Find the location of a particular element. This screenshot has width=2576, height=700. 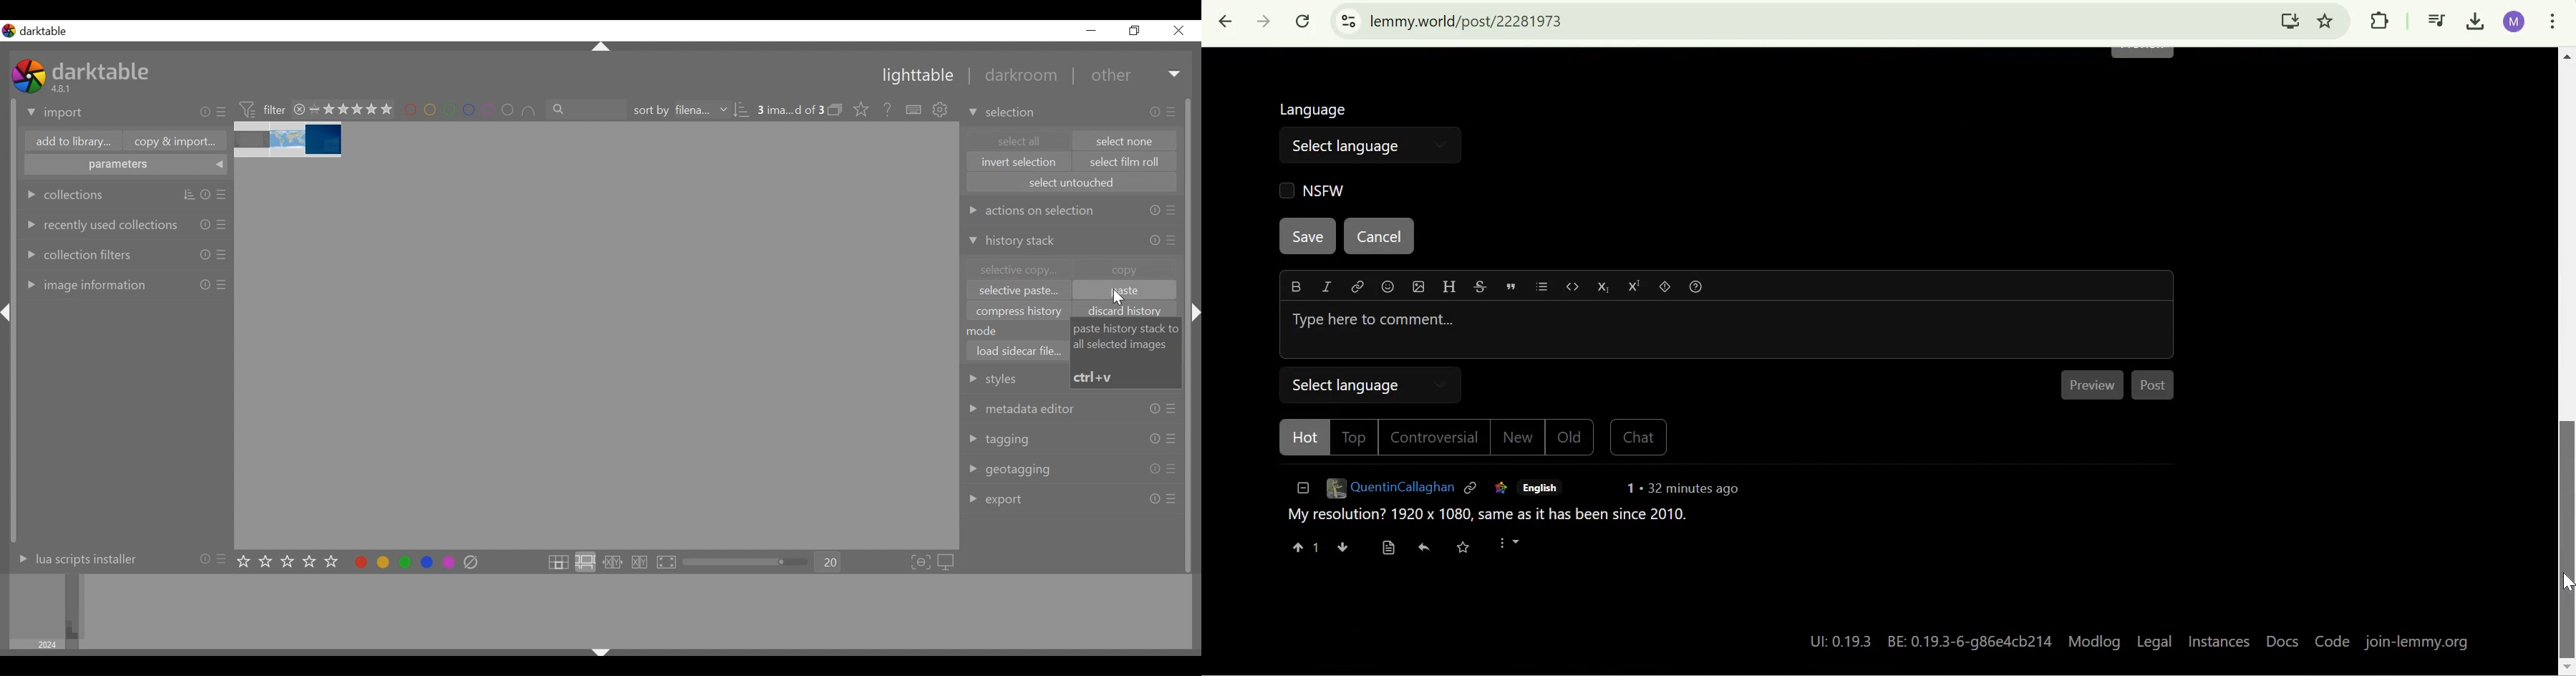

info is located at coordinates (205, 195).